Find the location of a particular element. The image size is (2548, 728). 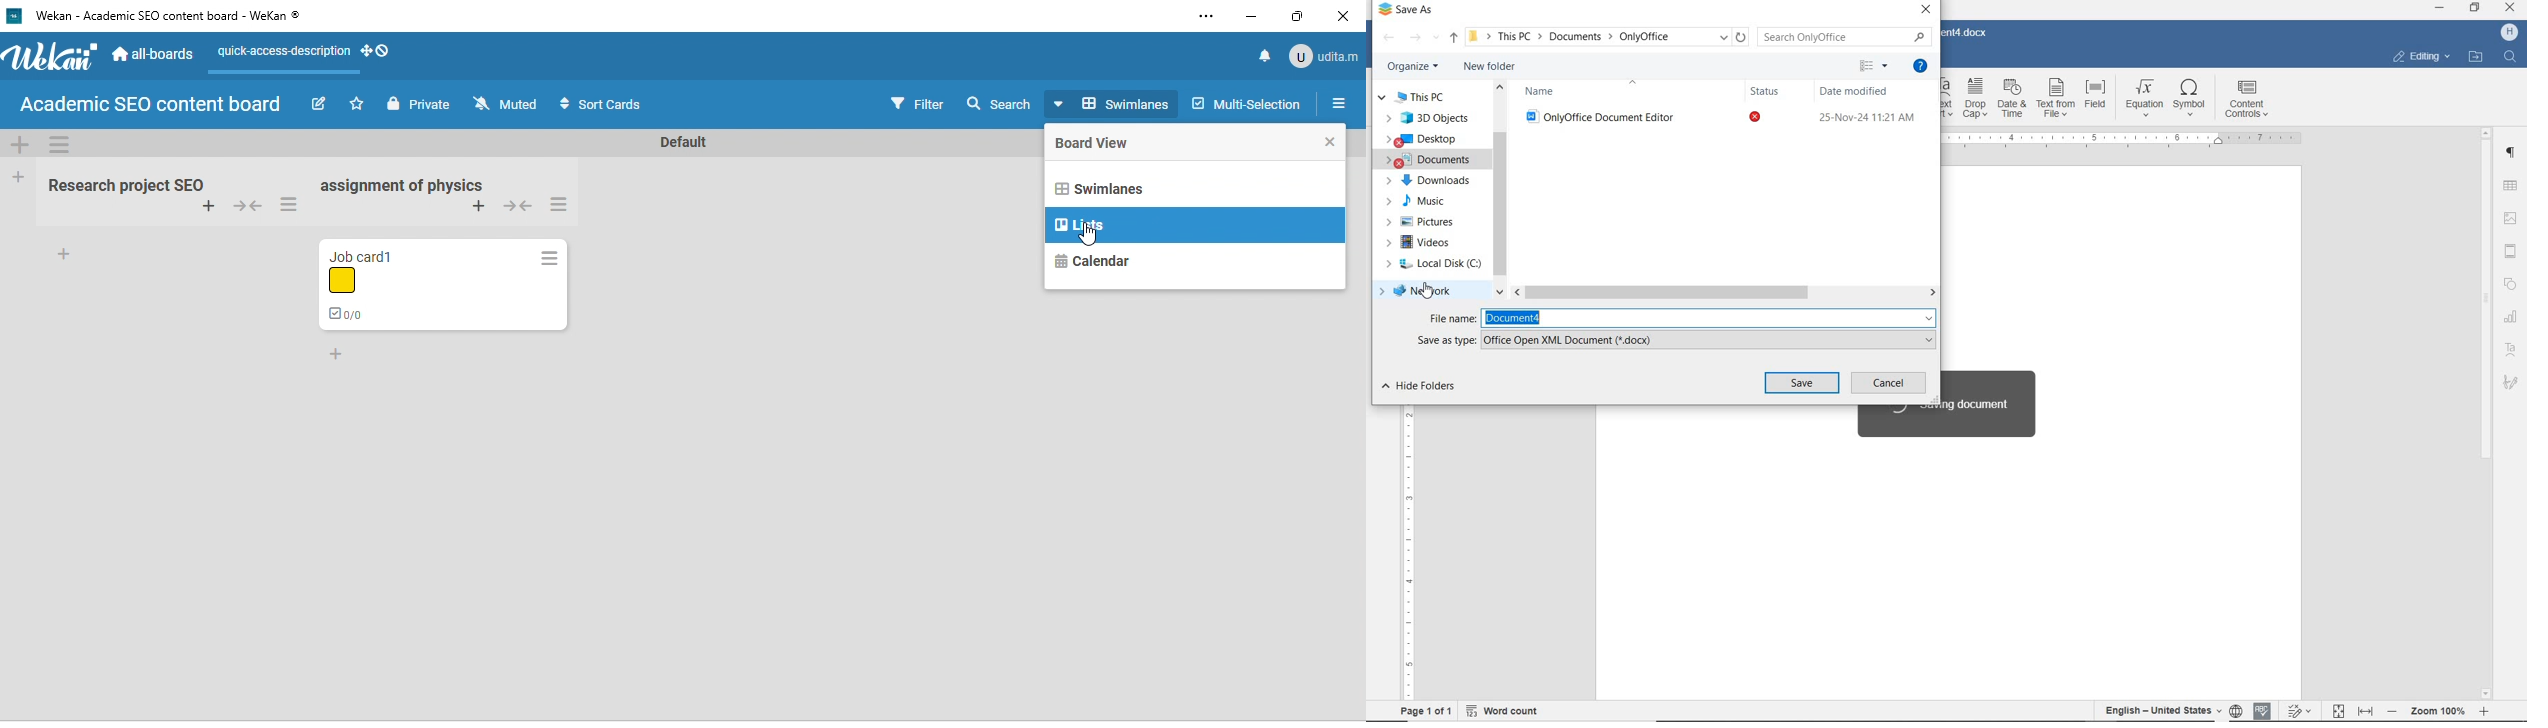

RESTORE is located at coordinates (2476, 8).